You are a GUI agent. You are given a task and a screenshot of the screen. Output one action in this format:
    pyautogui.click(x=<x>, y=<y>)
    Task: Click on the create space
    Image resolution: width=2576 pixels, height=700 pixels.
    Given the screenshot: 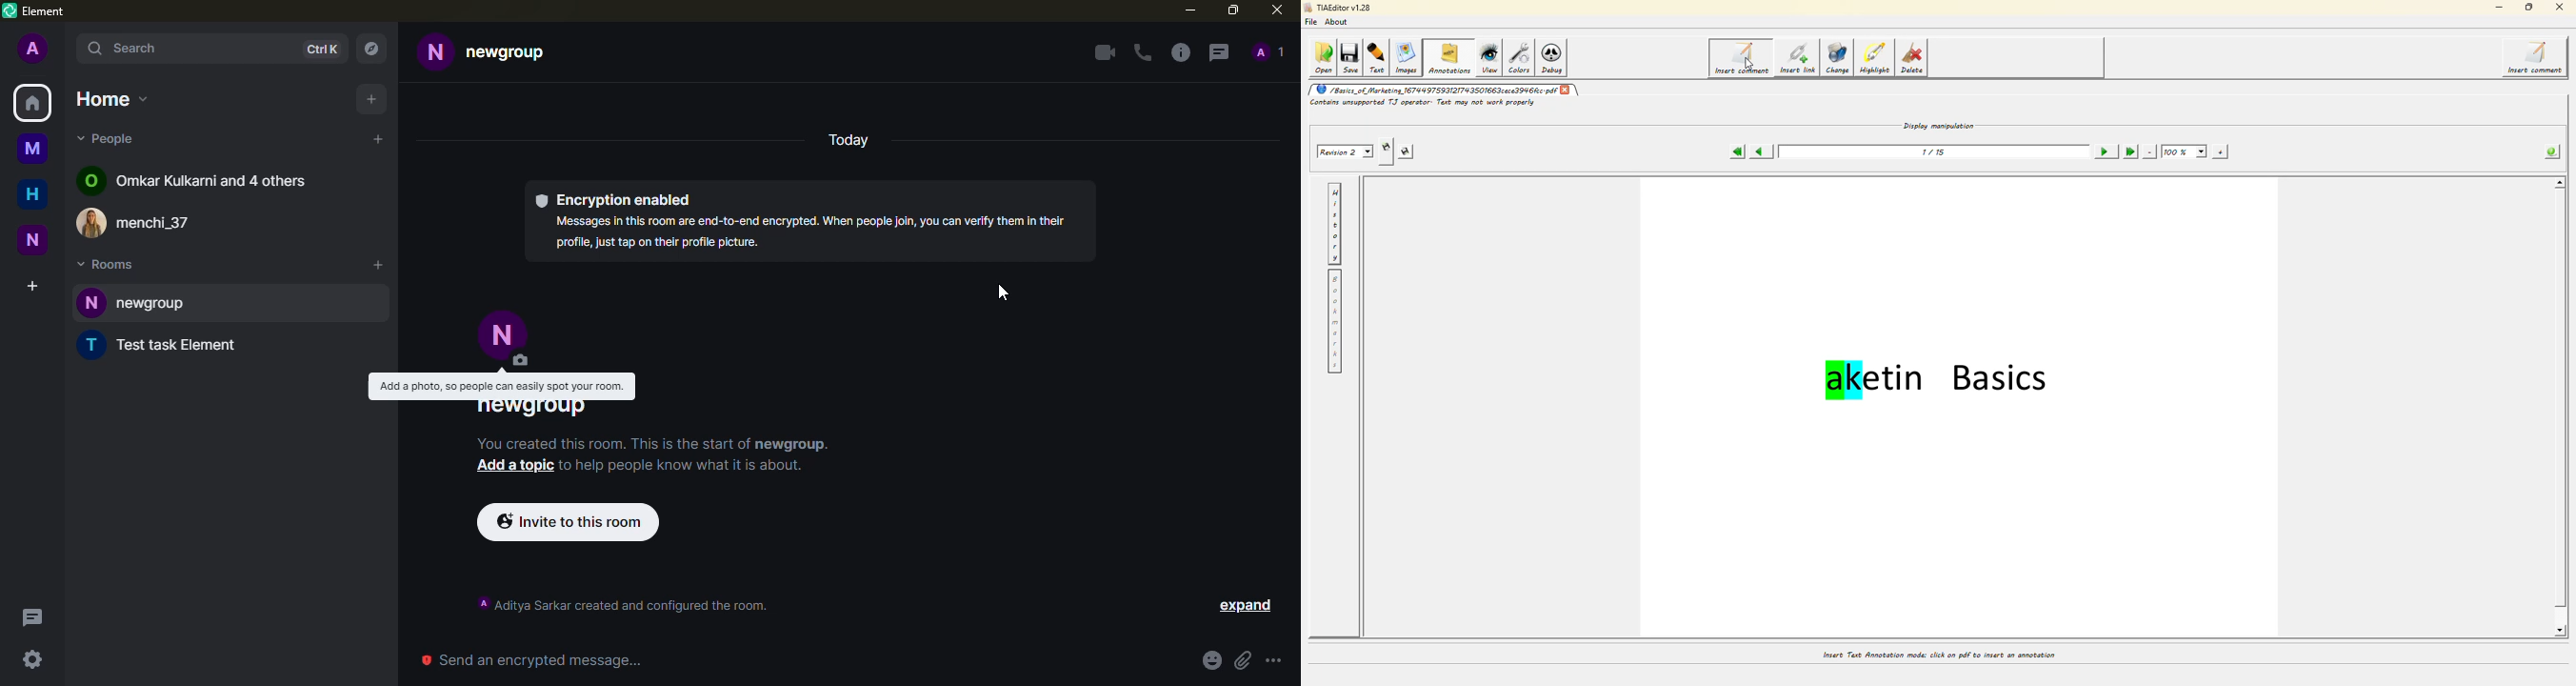 What is the action you would take?
    pyautogui.click(x=32, y=286)
    